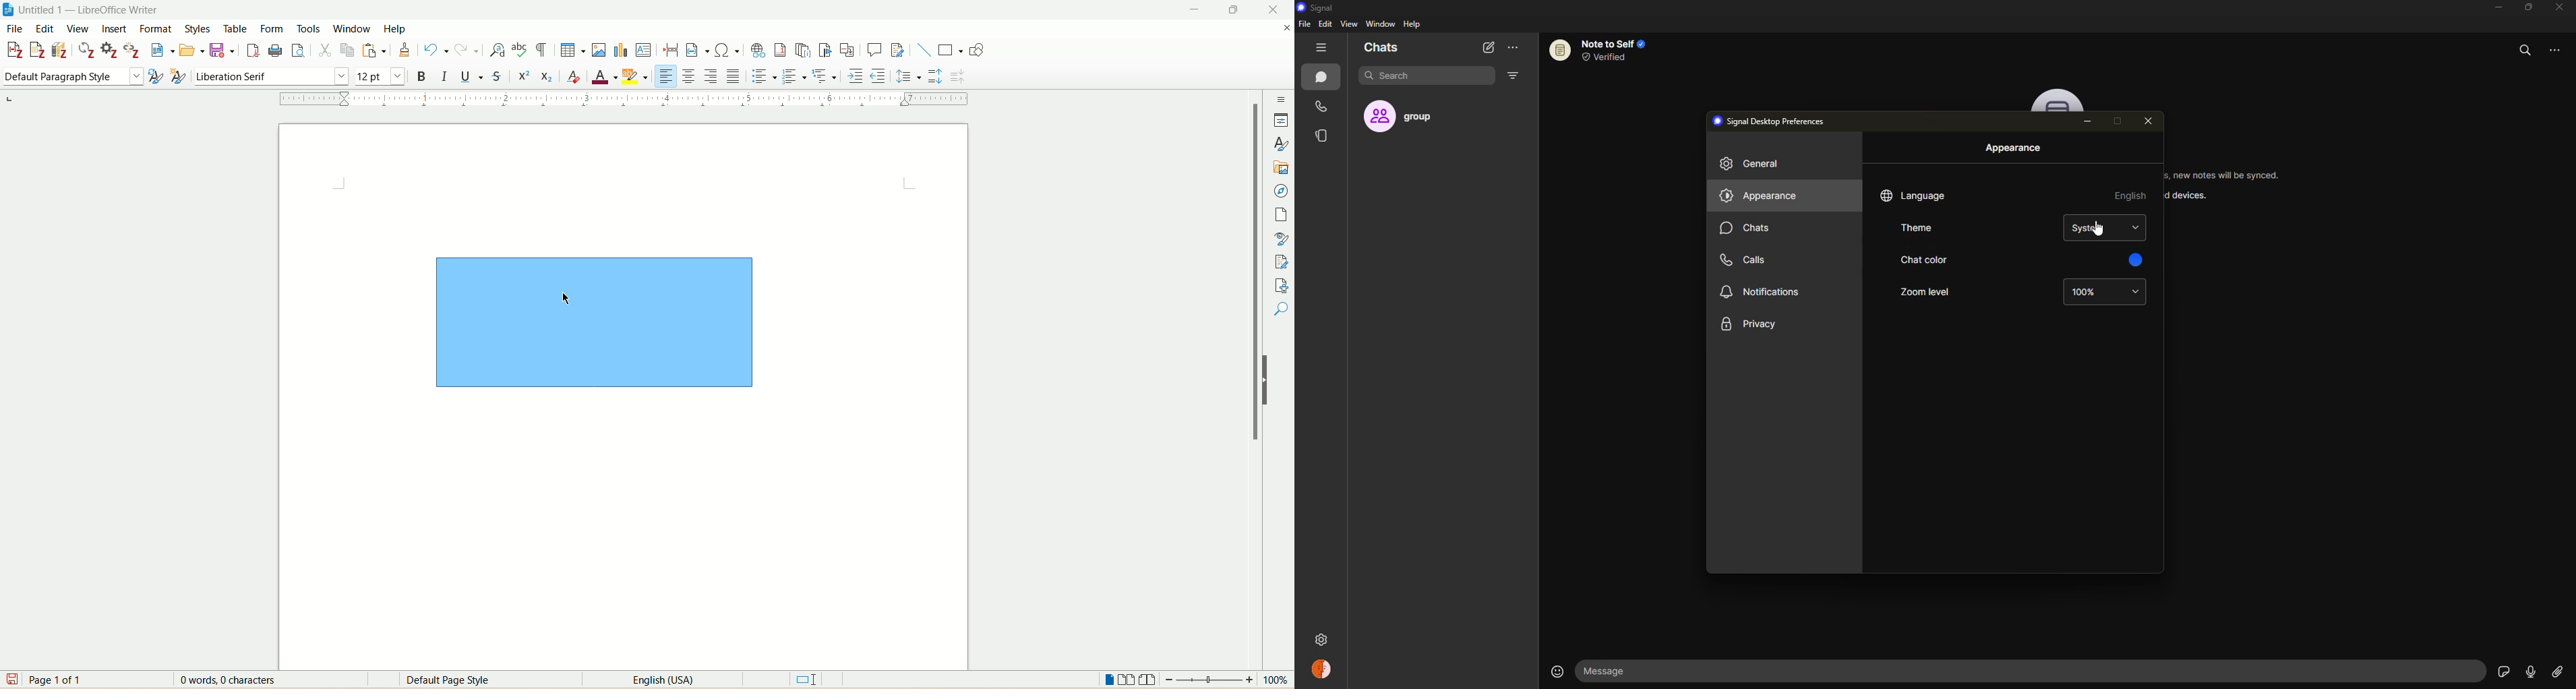 This screenshot has height=700, width=2576. Describe the element at coordinates (160, 51) in the screenshot. I see `new` at that location.